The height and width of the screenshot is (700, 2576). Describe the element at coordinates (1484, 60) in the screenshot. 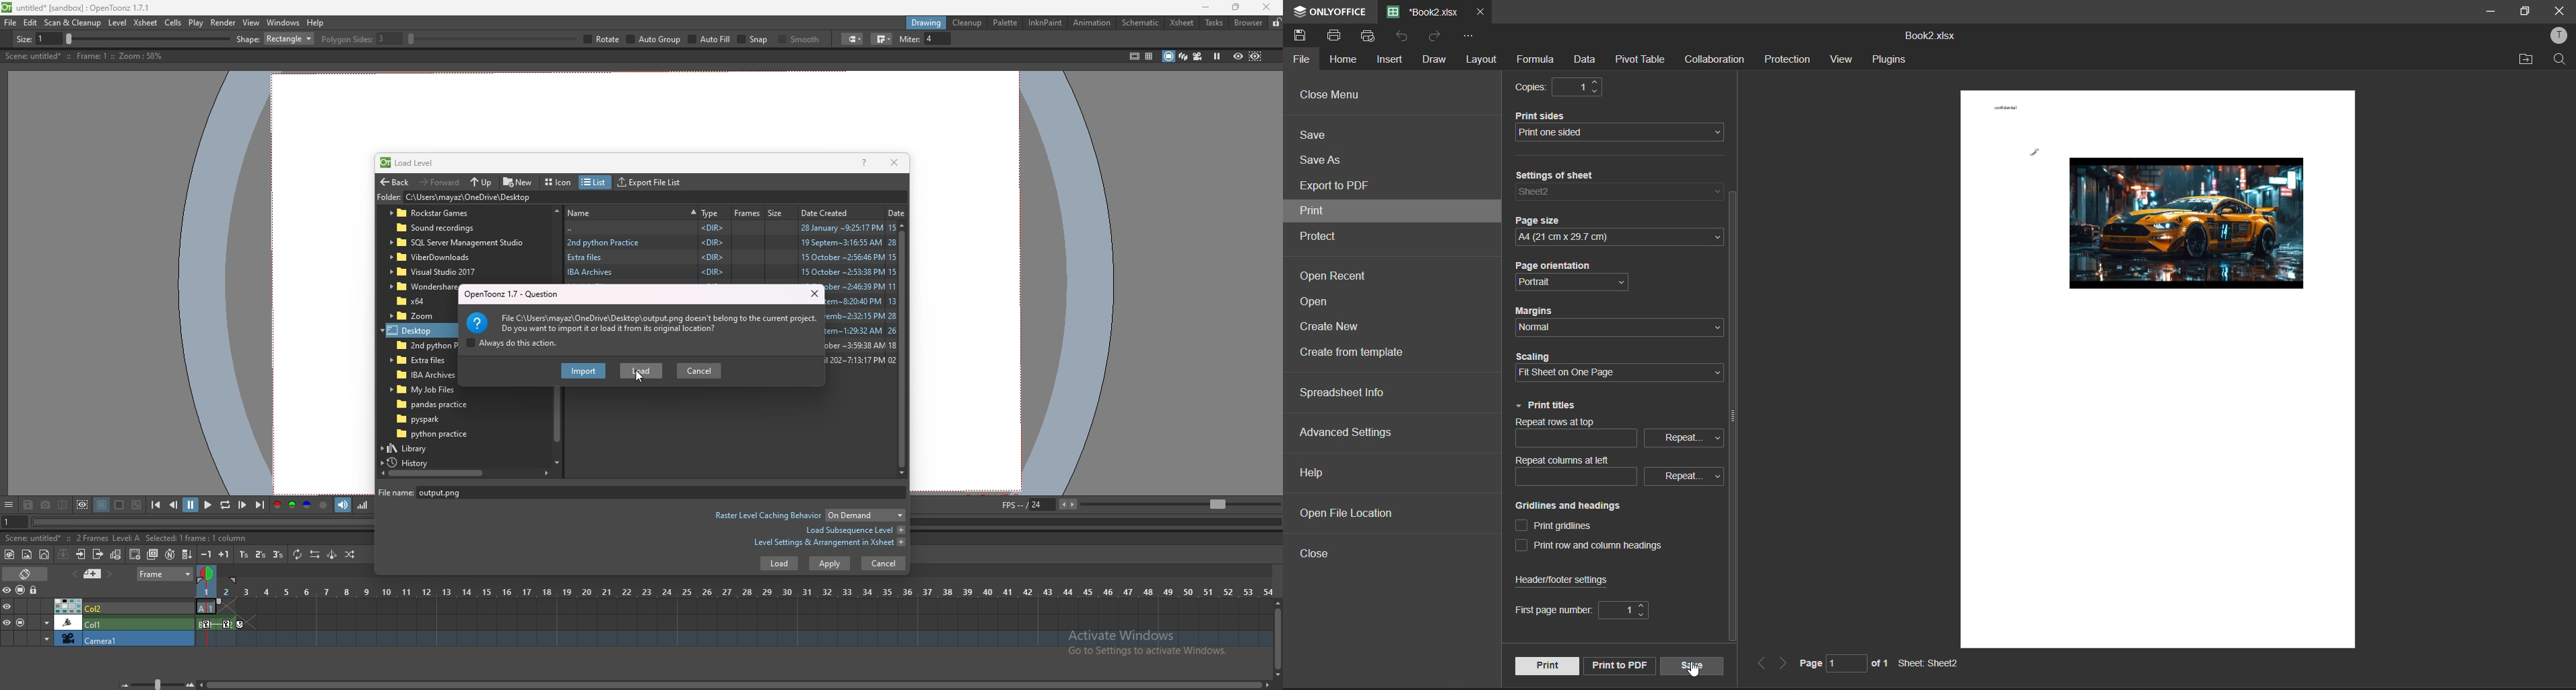

I see `layout` at that location.